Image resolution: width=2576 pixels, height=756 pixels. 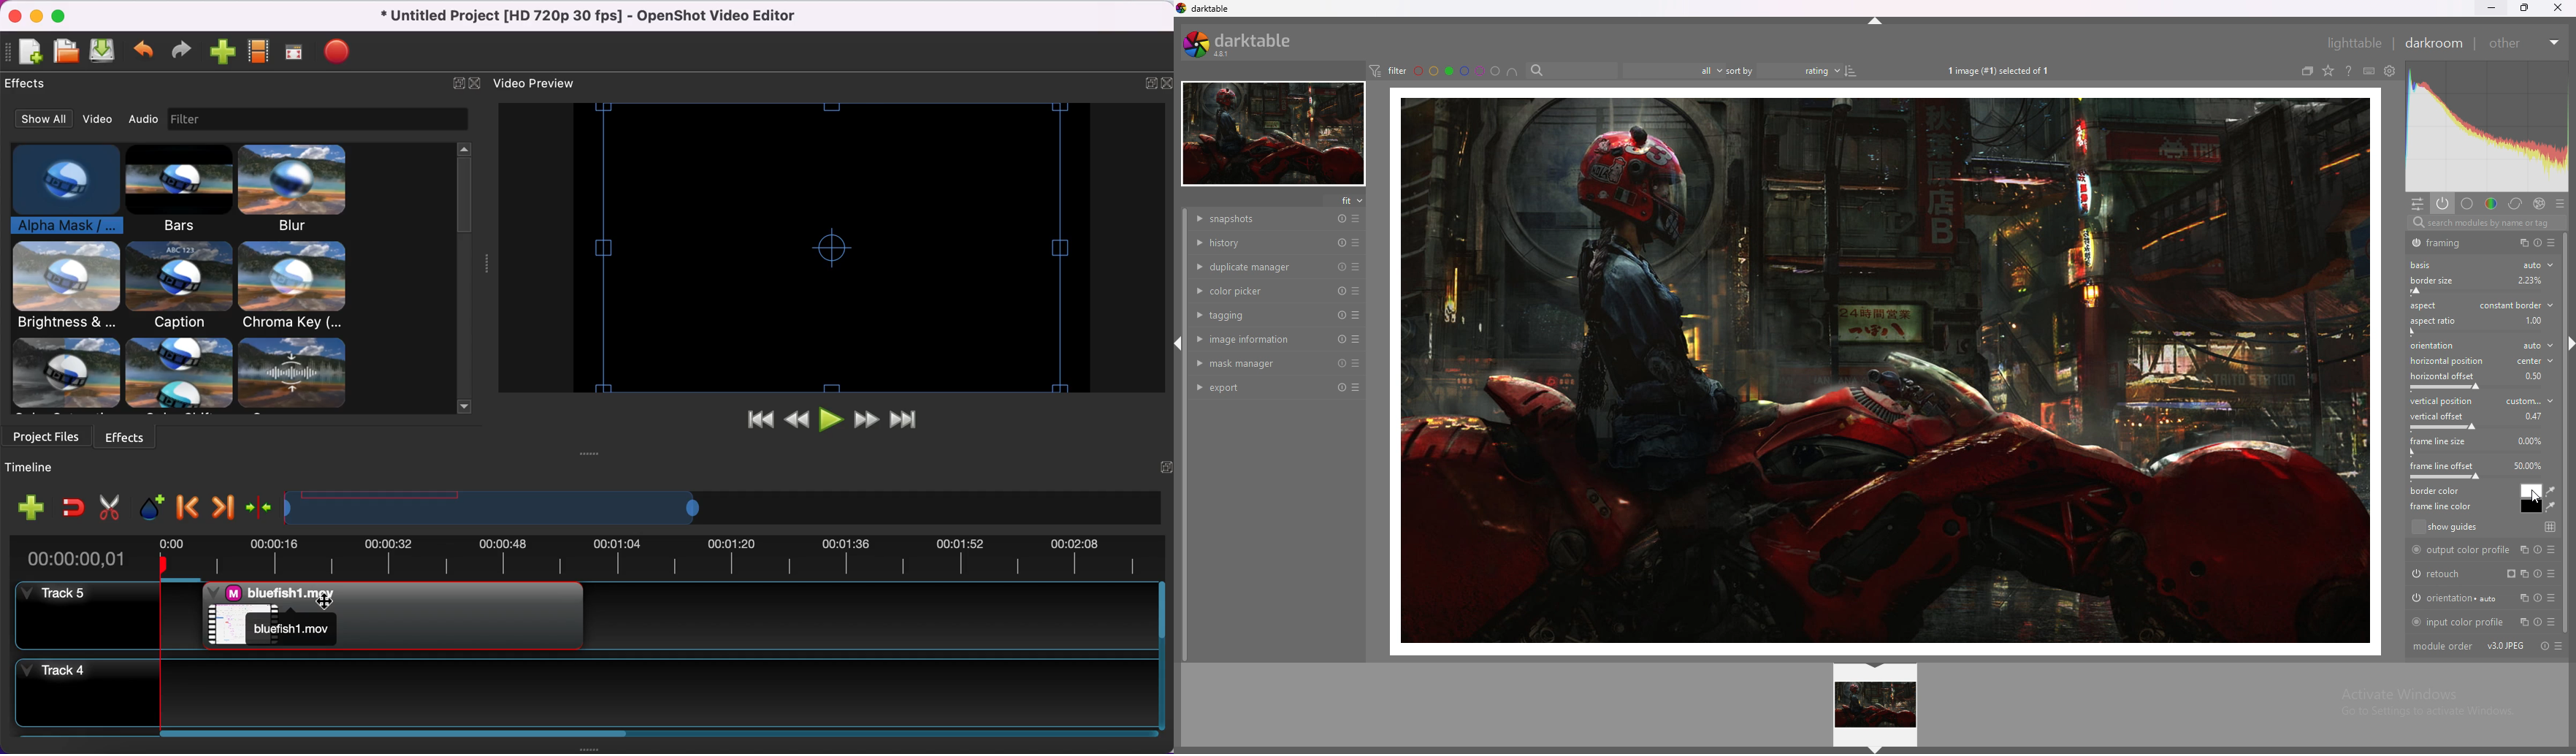 I want to click on add track, so click(x=28, y=509).